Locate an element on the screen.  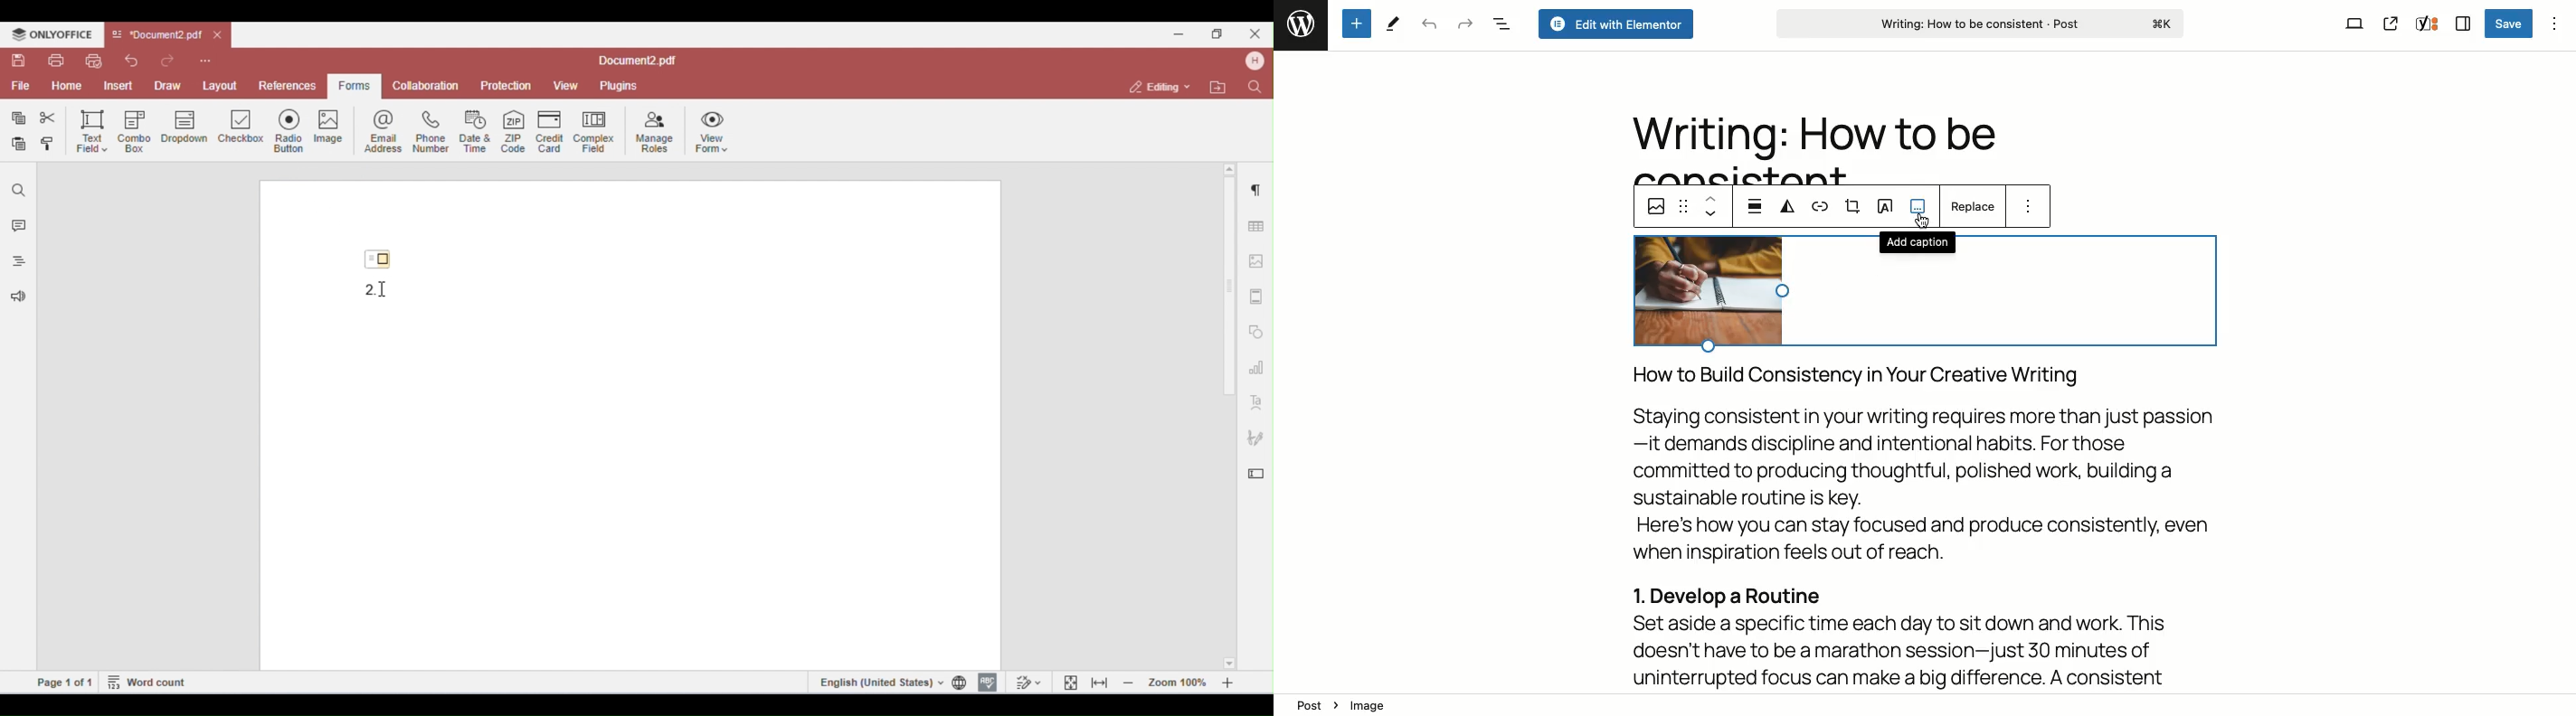
Undo is located at coordinates (1428, 25).